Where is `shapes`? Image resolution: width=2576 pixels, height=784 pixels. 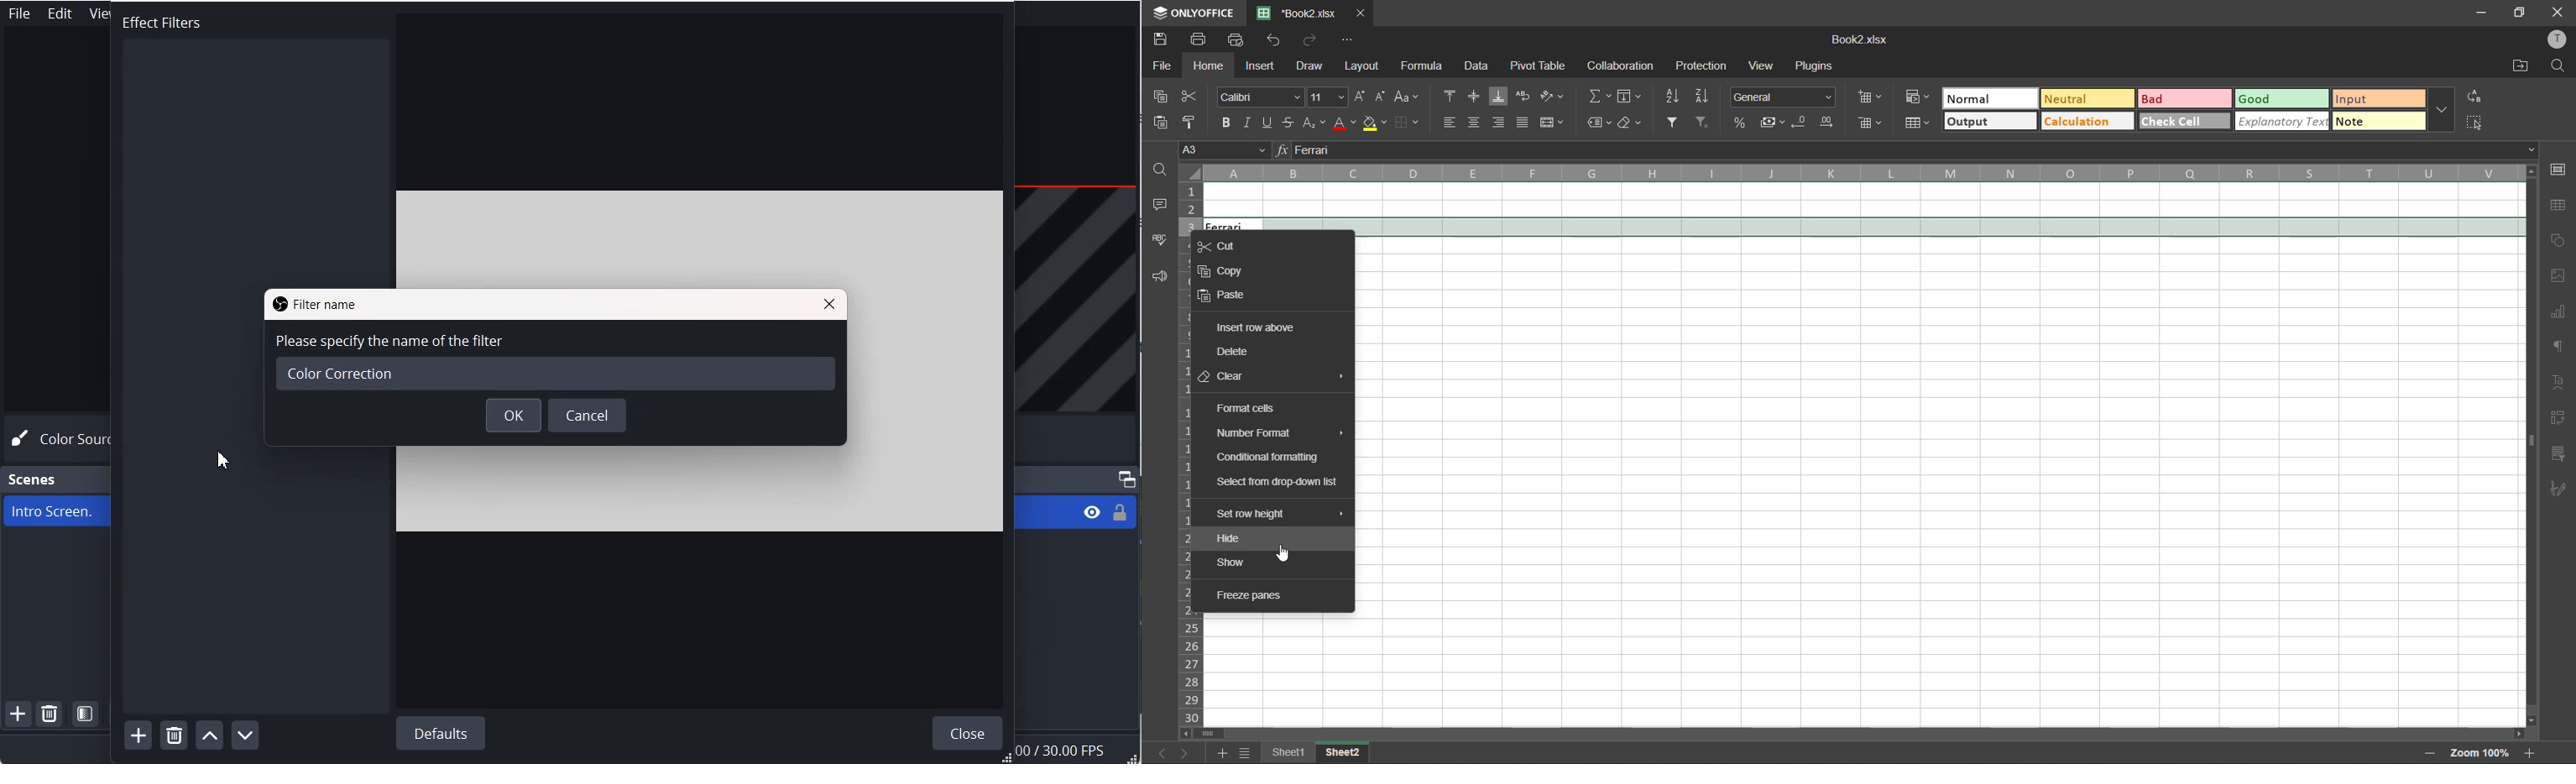
shapes is located at coordinates (2560, 240).